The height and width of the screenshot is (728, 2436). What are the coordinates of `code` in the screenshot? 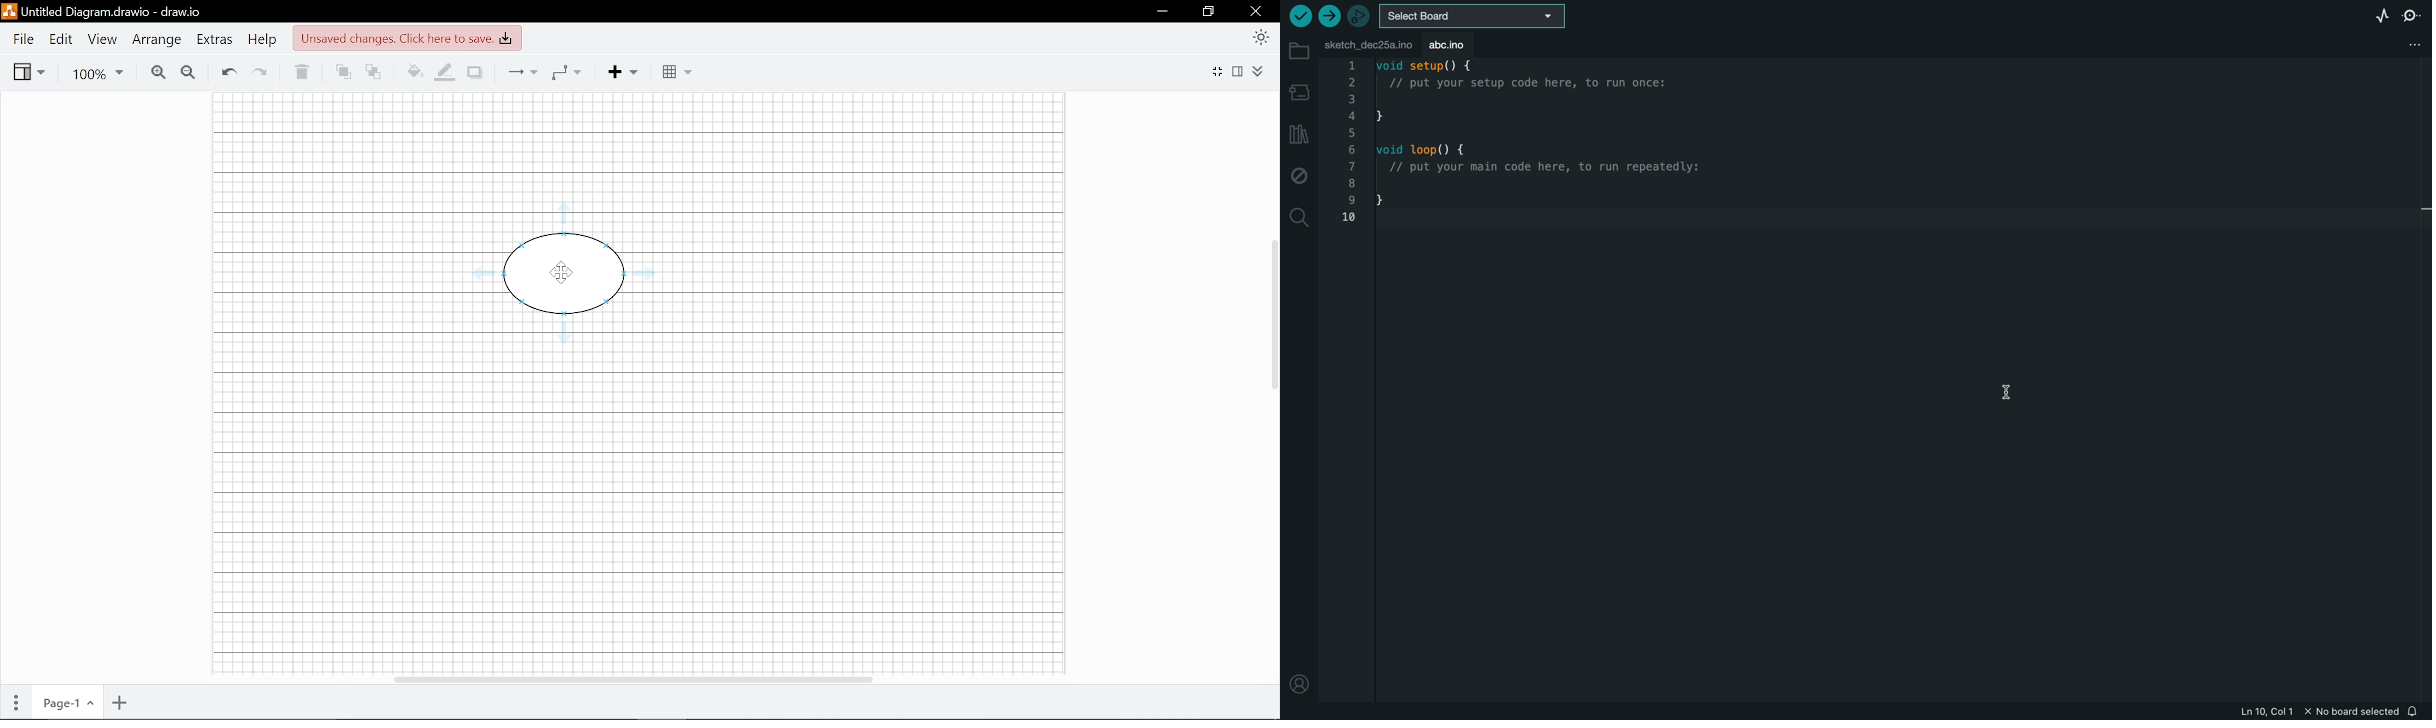 It's located at (1540, 146).